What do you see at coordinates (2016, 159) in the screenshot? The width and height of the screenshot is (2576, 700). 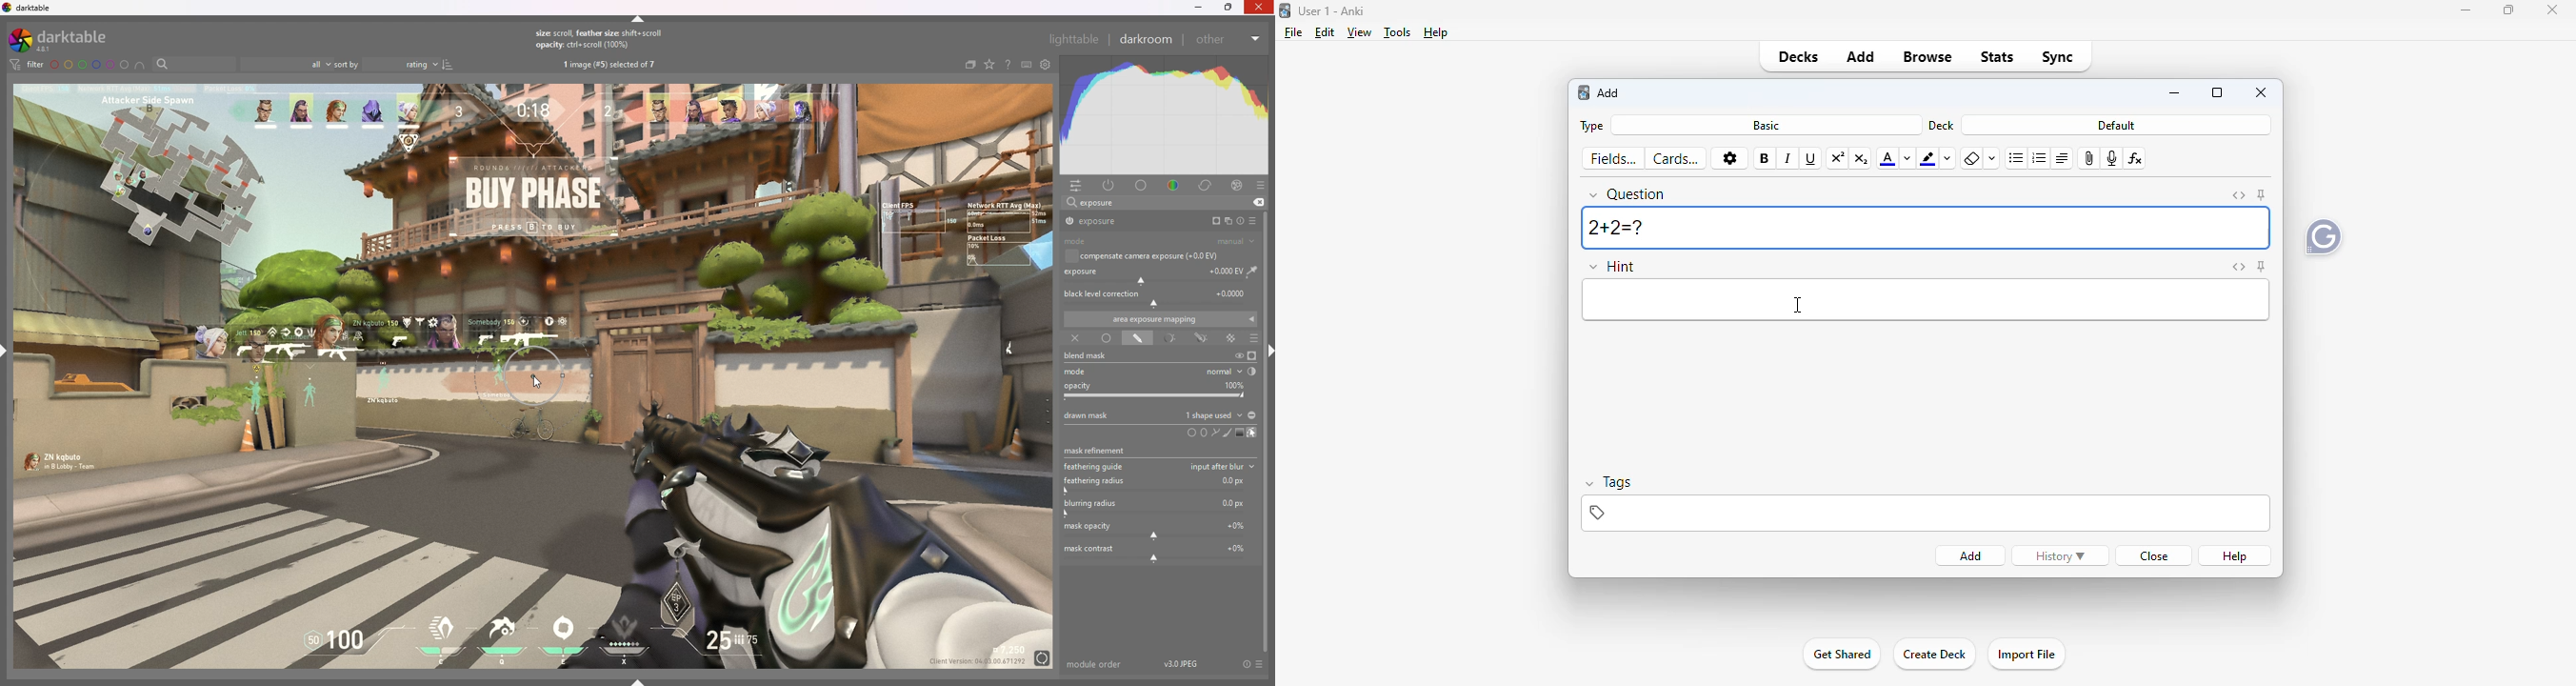 I see `unordered list` at bounding box center [2016, 159].